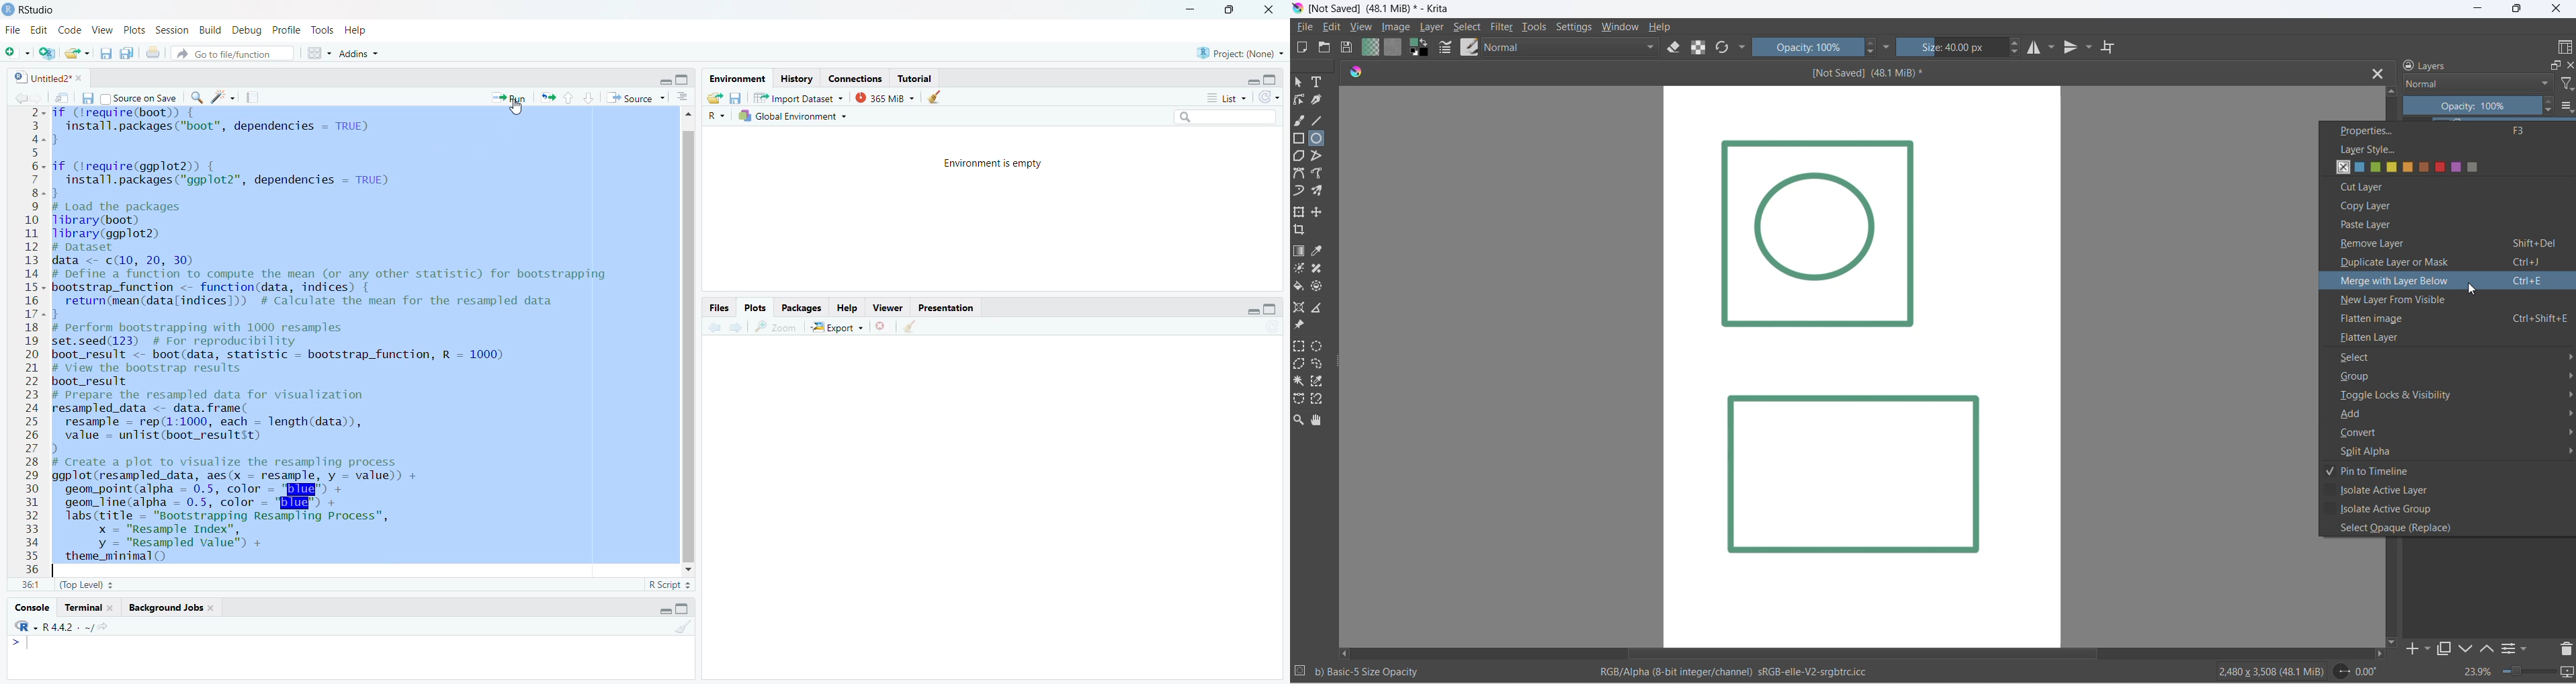  What do you see at coordinates (717, 306) in the screenshot?
I see `Files` at bounding box center [717, 306].